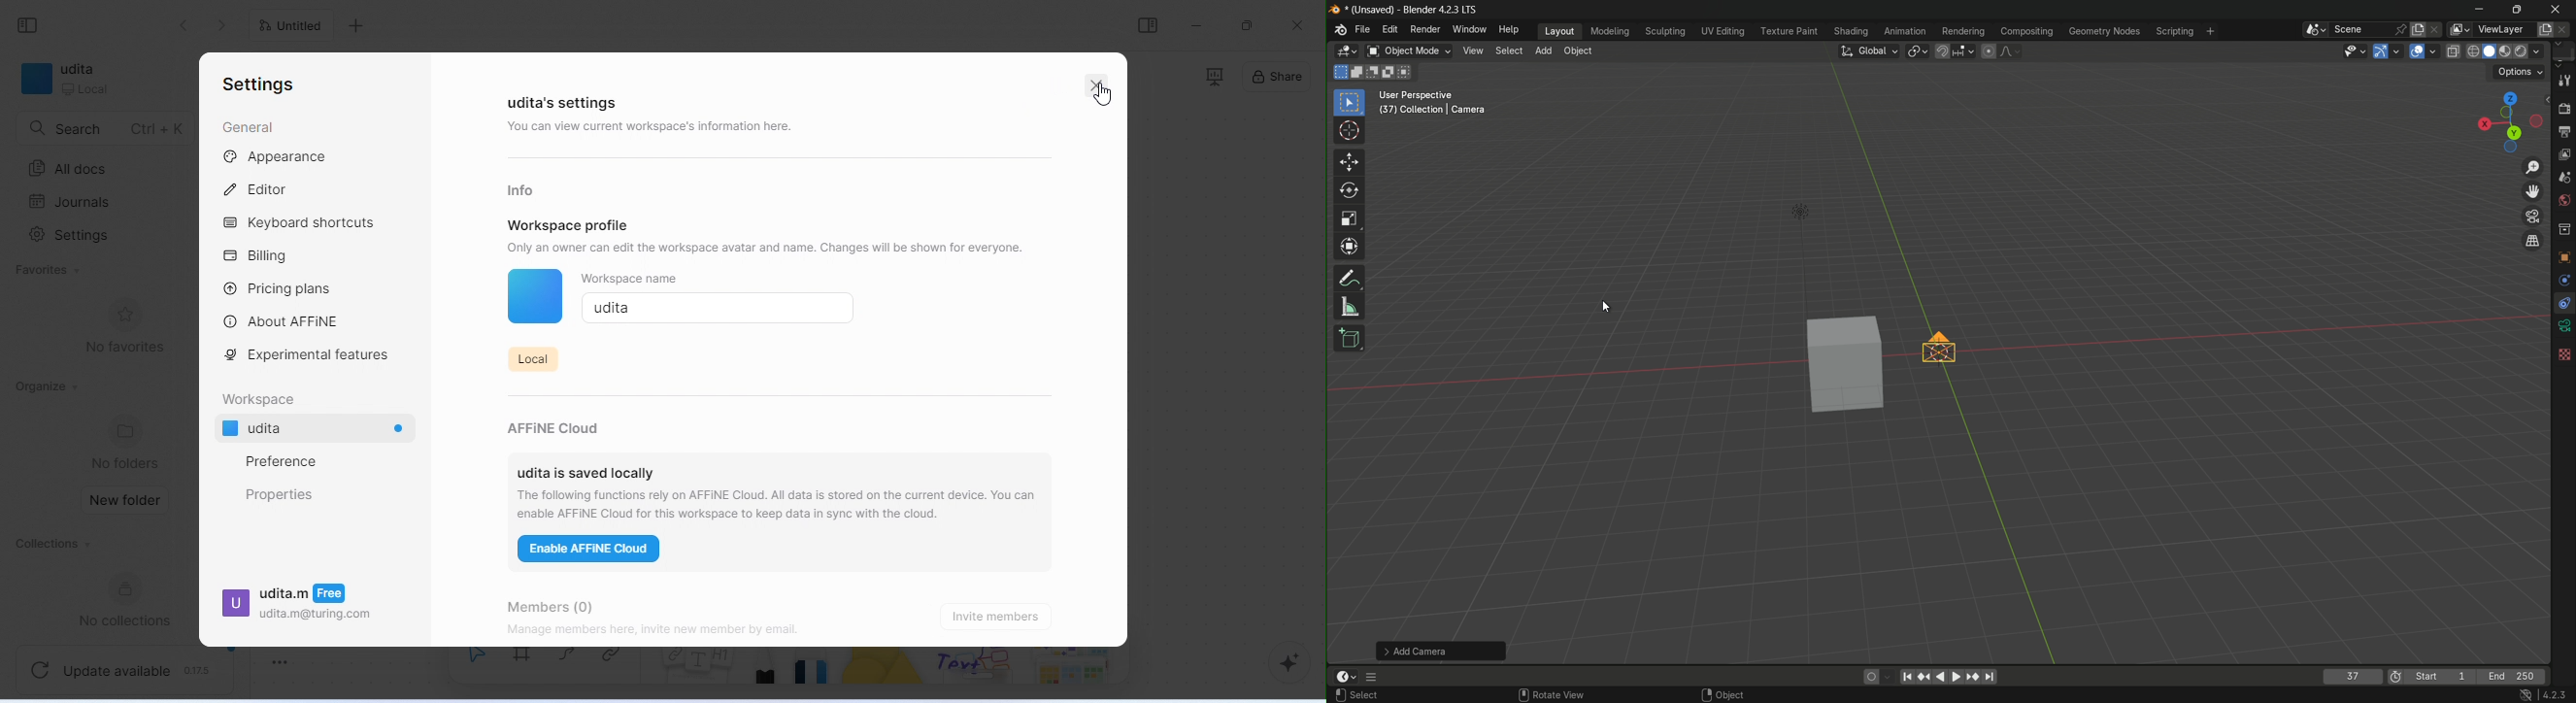 The image size is (2576, 728). I want to click on tog, so click(2531, 240).